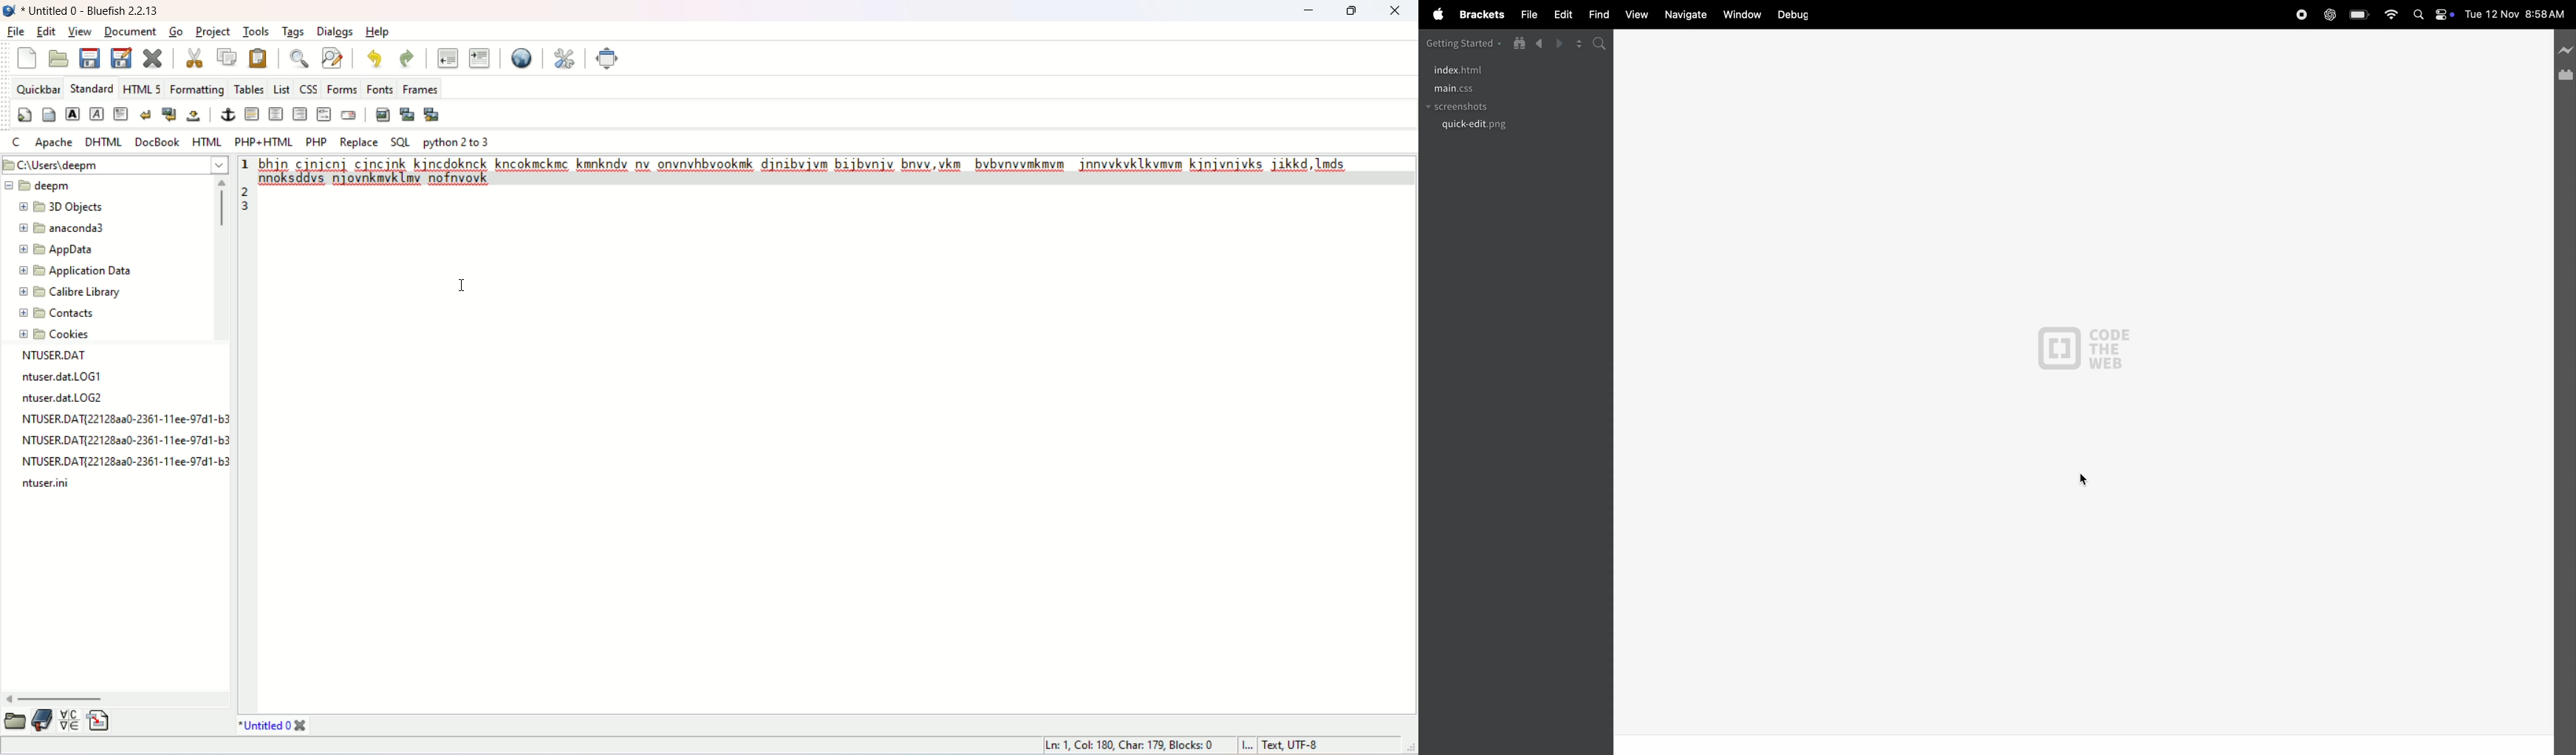 This screenshot has height=756, width=2576. I want to click on I, so click(1251, 745).